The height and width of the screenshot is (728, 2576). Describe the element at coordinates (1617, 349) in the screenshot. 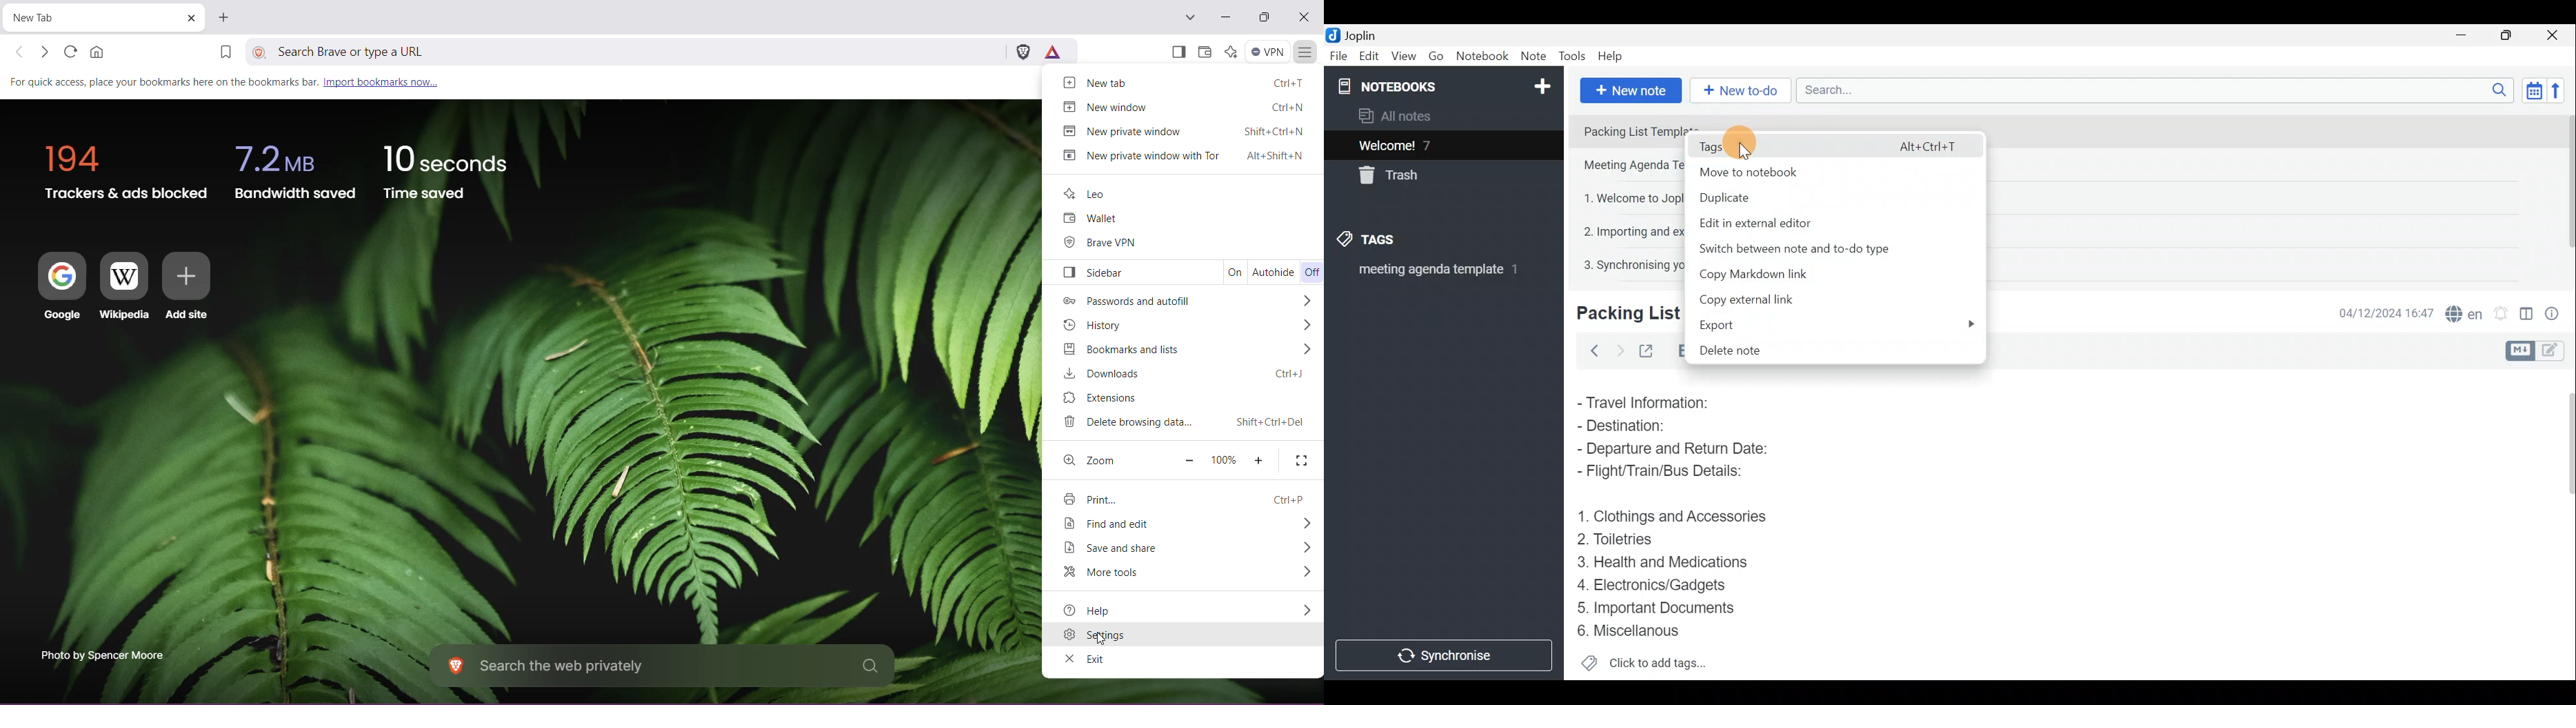

I see `Forward` at that location.